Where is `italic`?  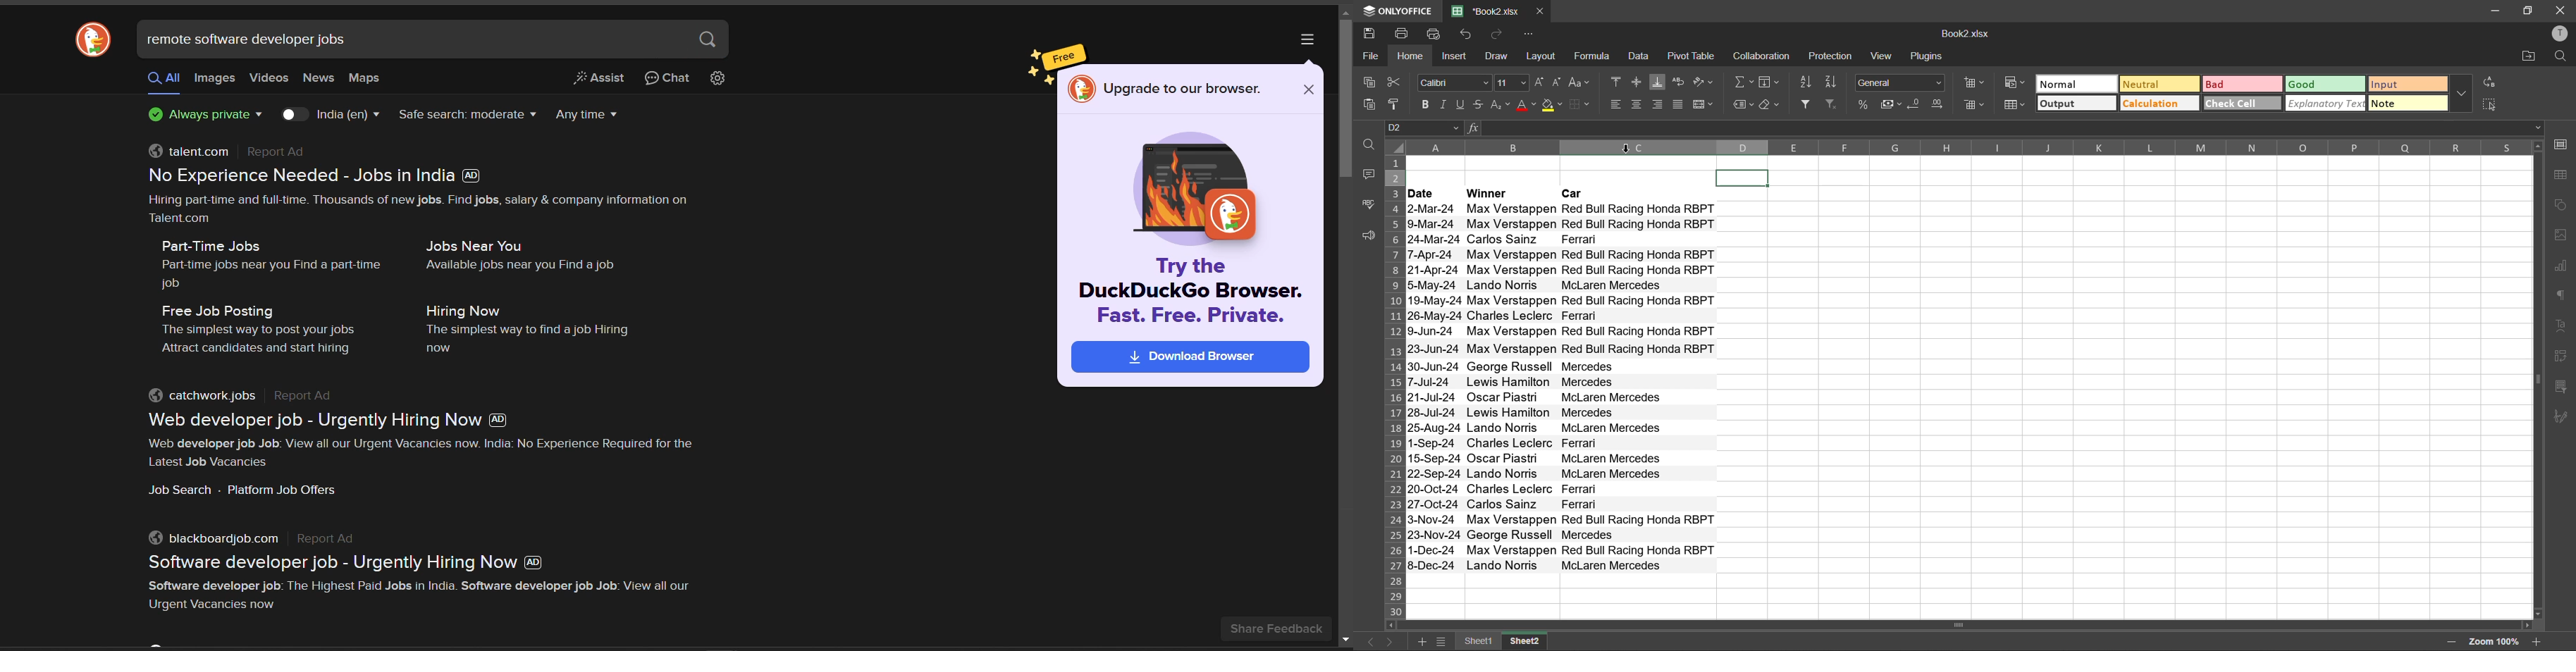 italic is located at coordinates (1444, 105).